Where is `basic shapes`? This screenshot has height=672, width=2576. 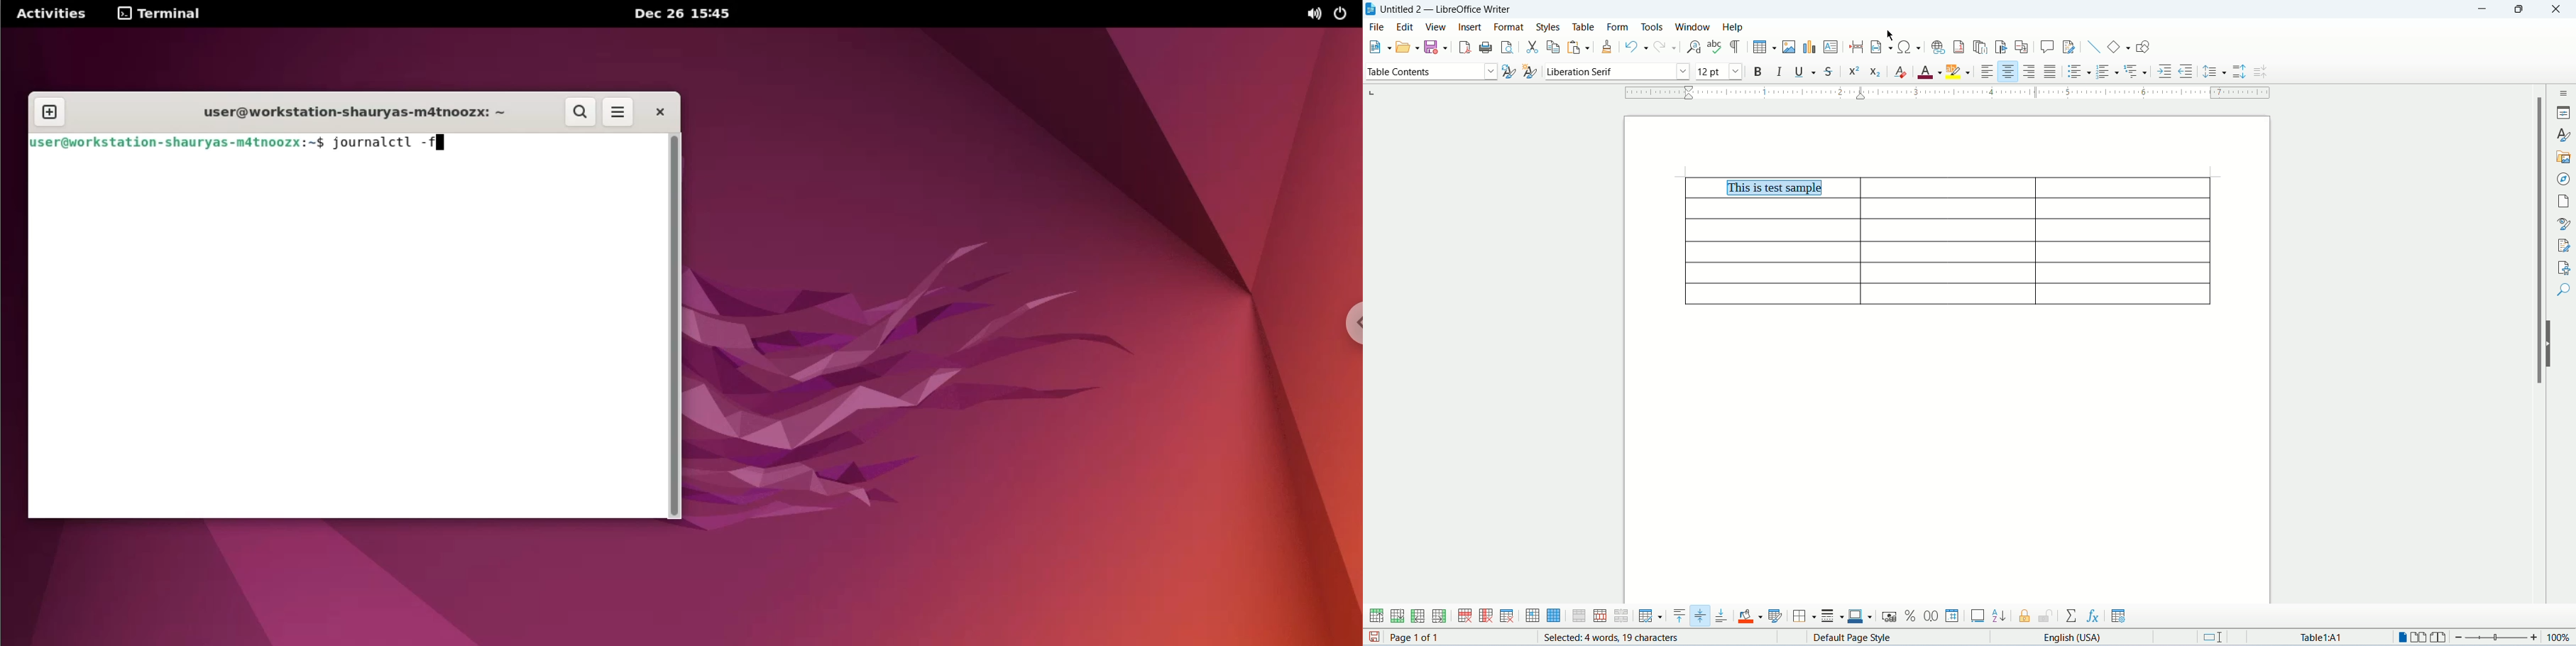
basic shapes is located at coordinates (2119, 46).